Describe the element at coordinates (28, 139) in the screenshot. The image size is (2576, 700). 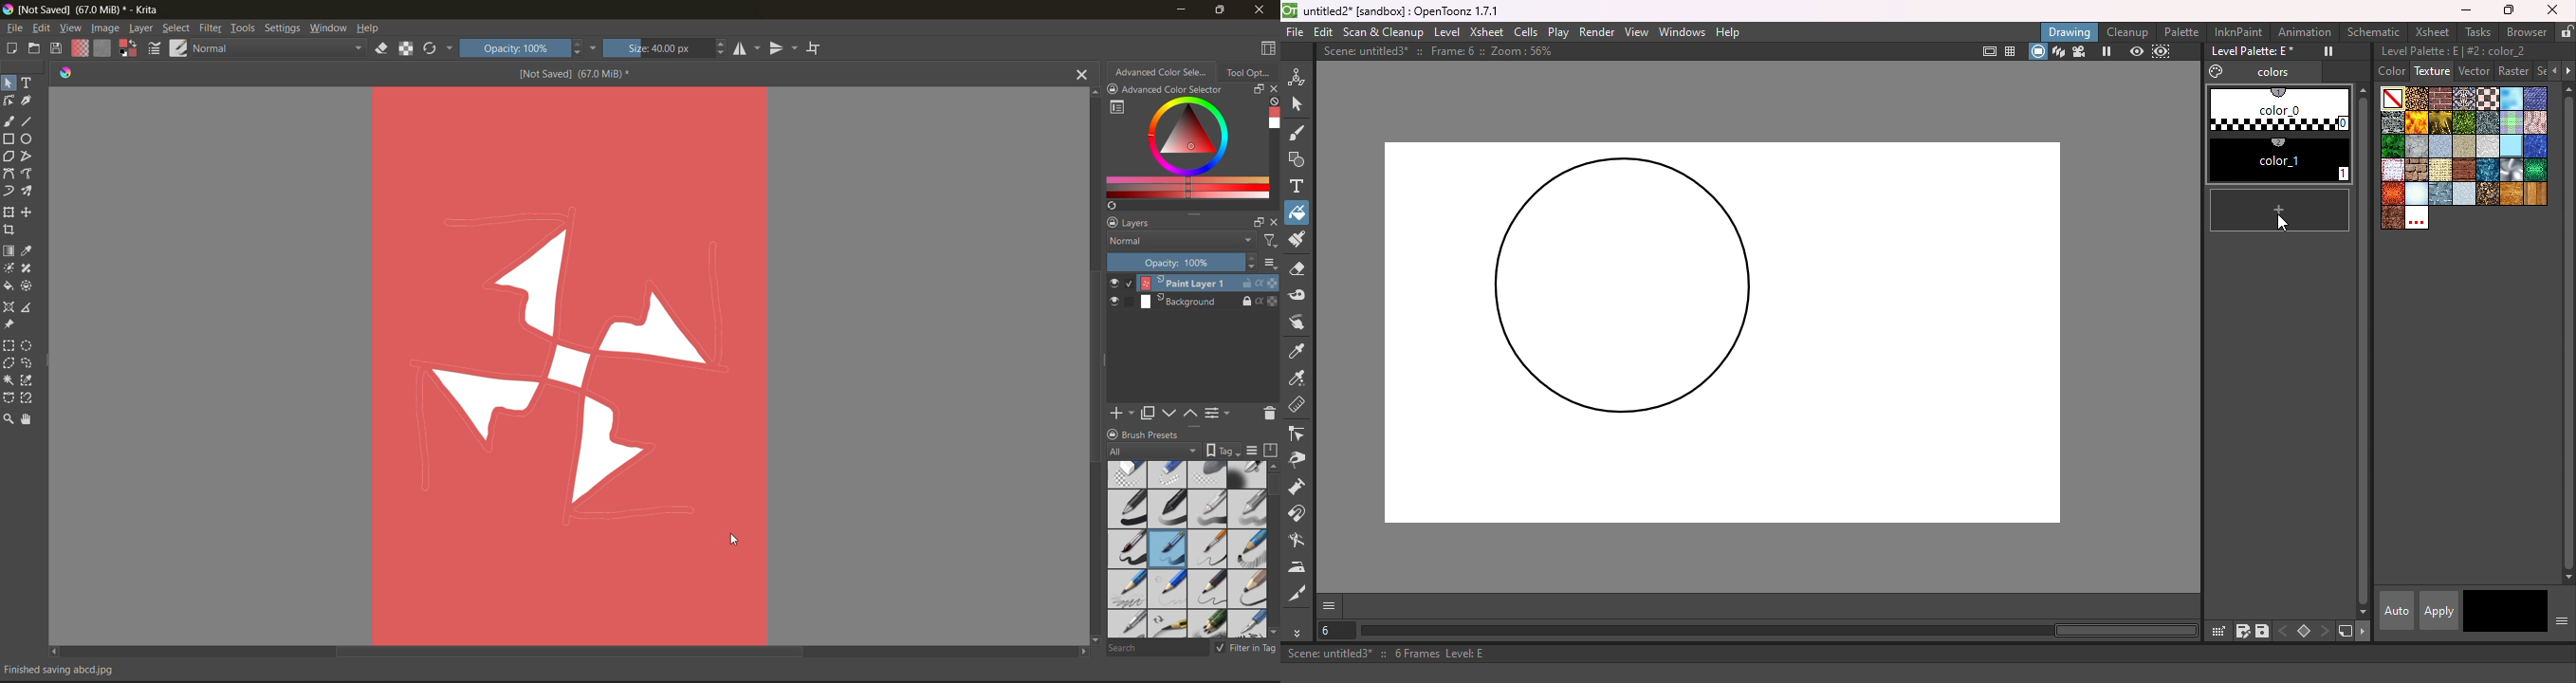
I see `tools` at that location.